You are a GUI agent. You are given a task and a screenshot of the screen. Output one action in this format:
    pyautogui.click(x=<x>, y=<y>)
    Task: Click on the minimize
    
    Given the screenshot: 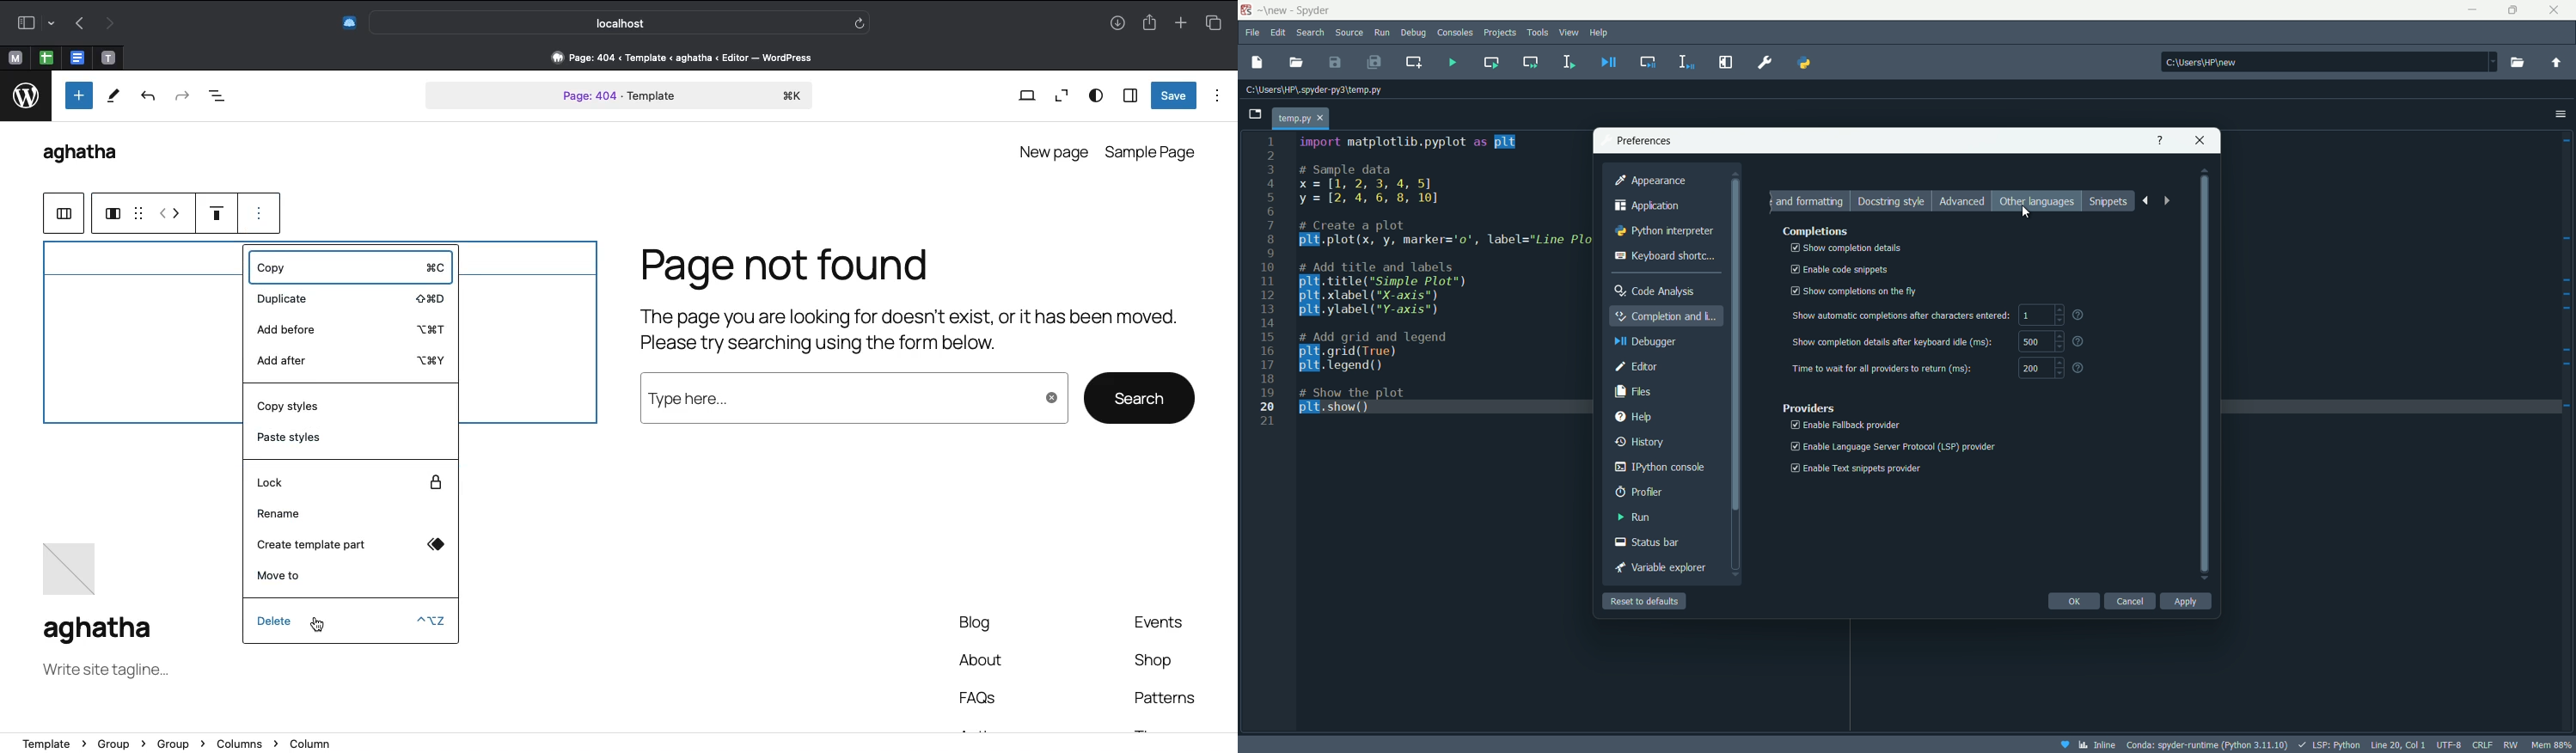 What is the action you would take?
    pyautogui.click(x=2471, y=10)
    